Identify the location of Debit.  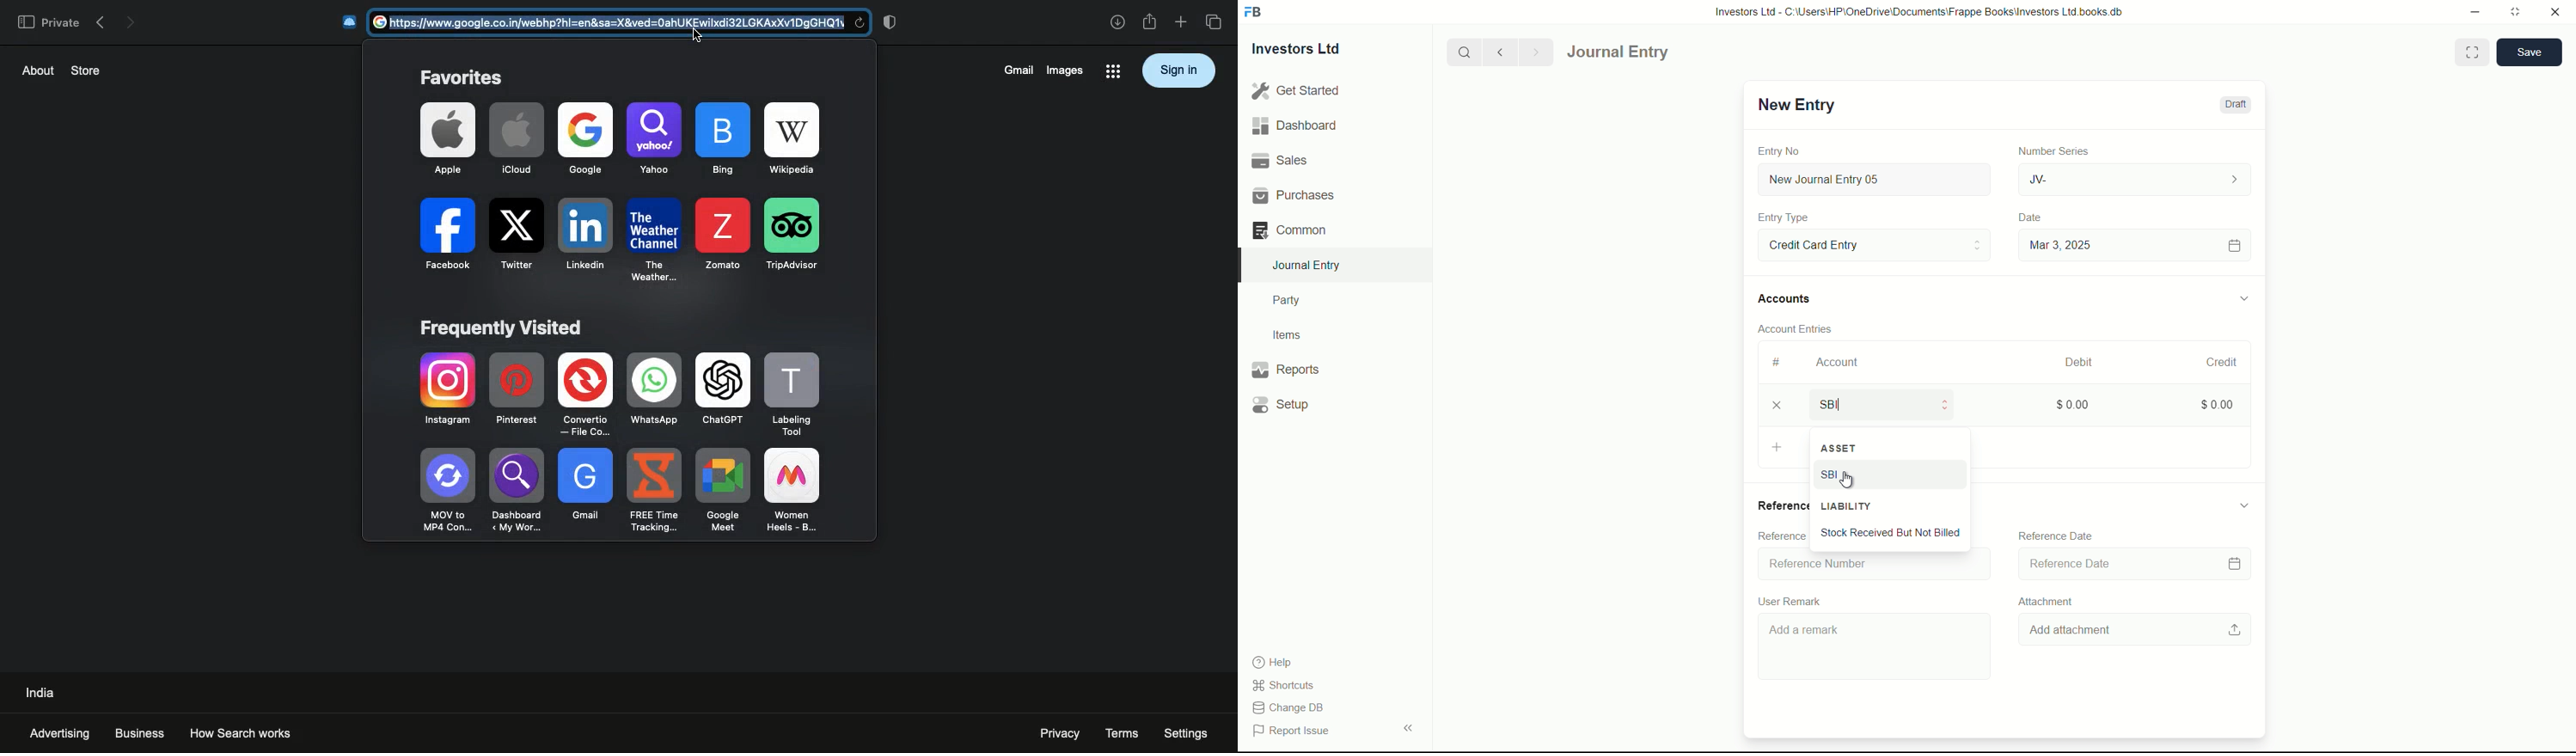
(2073, 363).